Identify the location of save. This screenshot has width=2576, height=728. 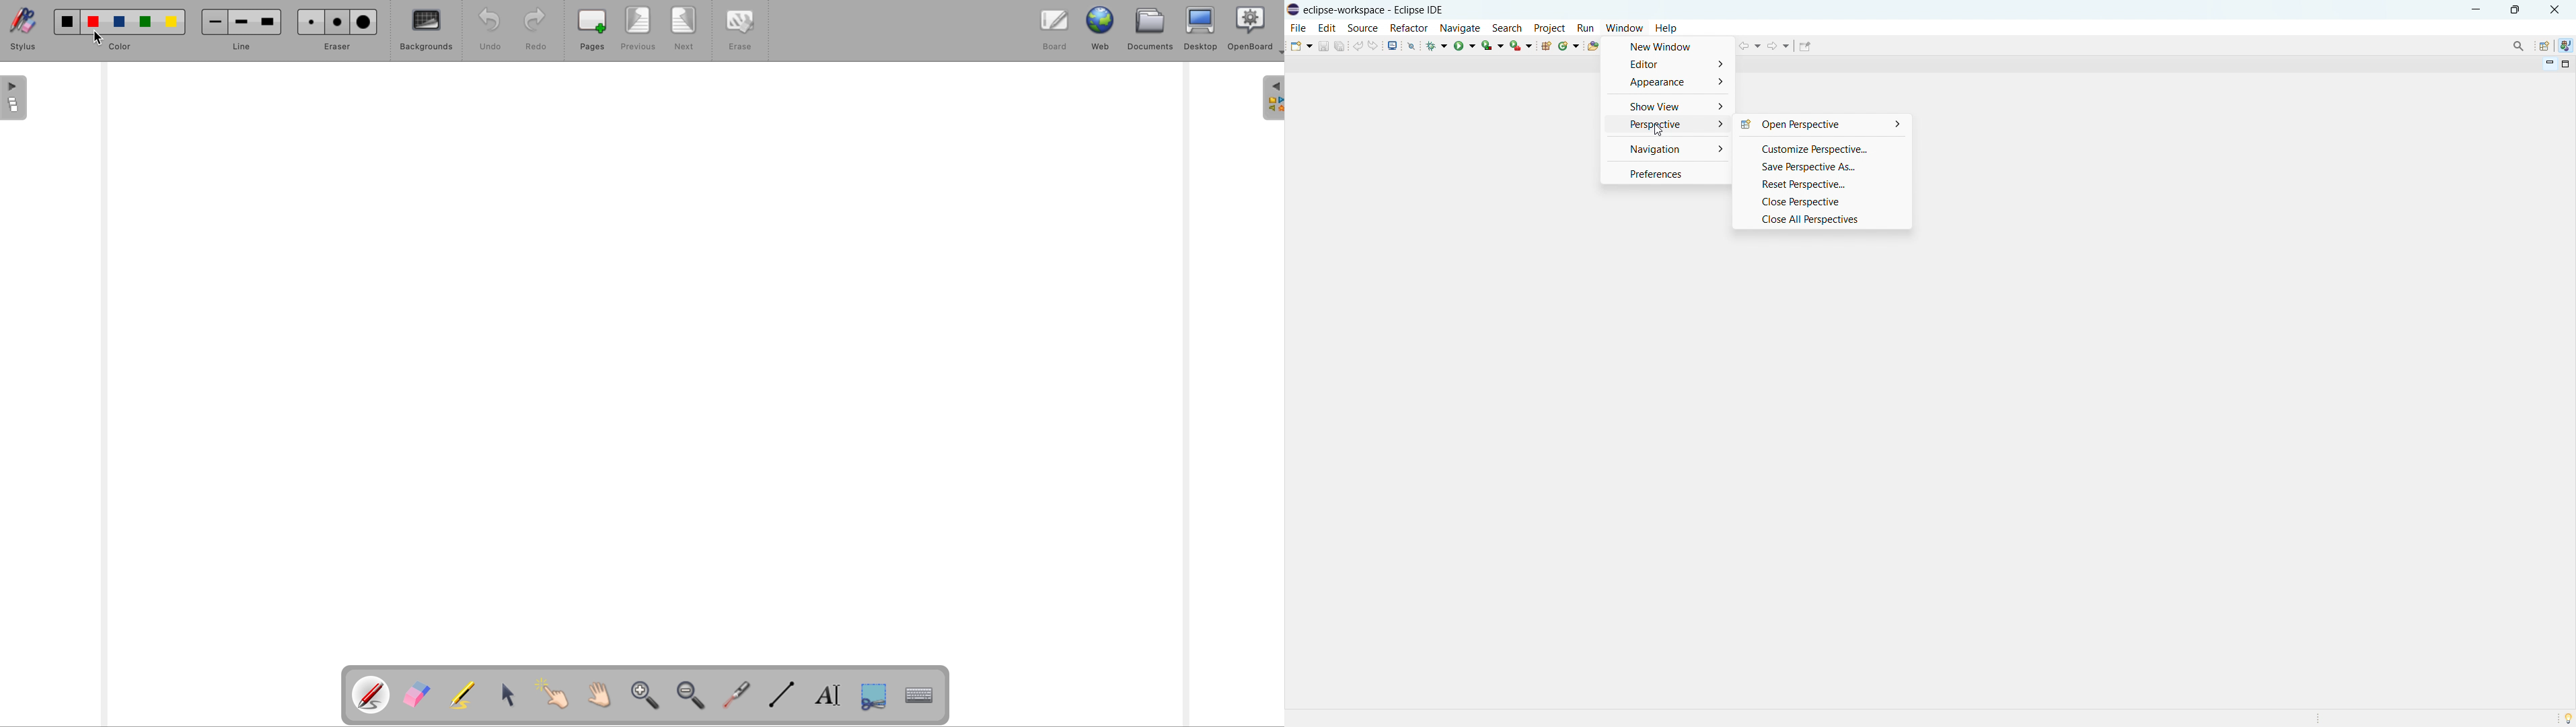
(1323, 46).